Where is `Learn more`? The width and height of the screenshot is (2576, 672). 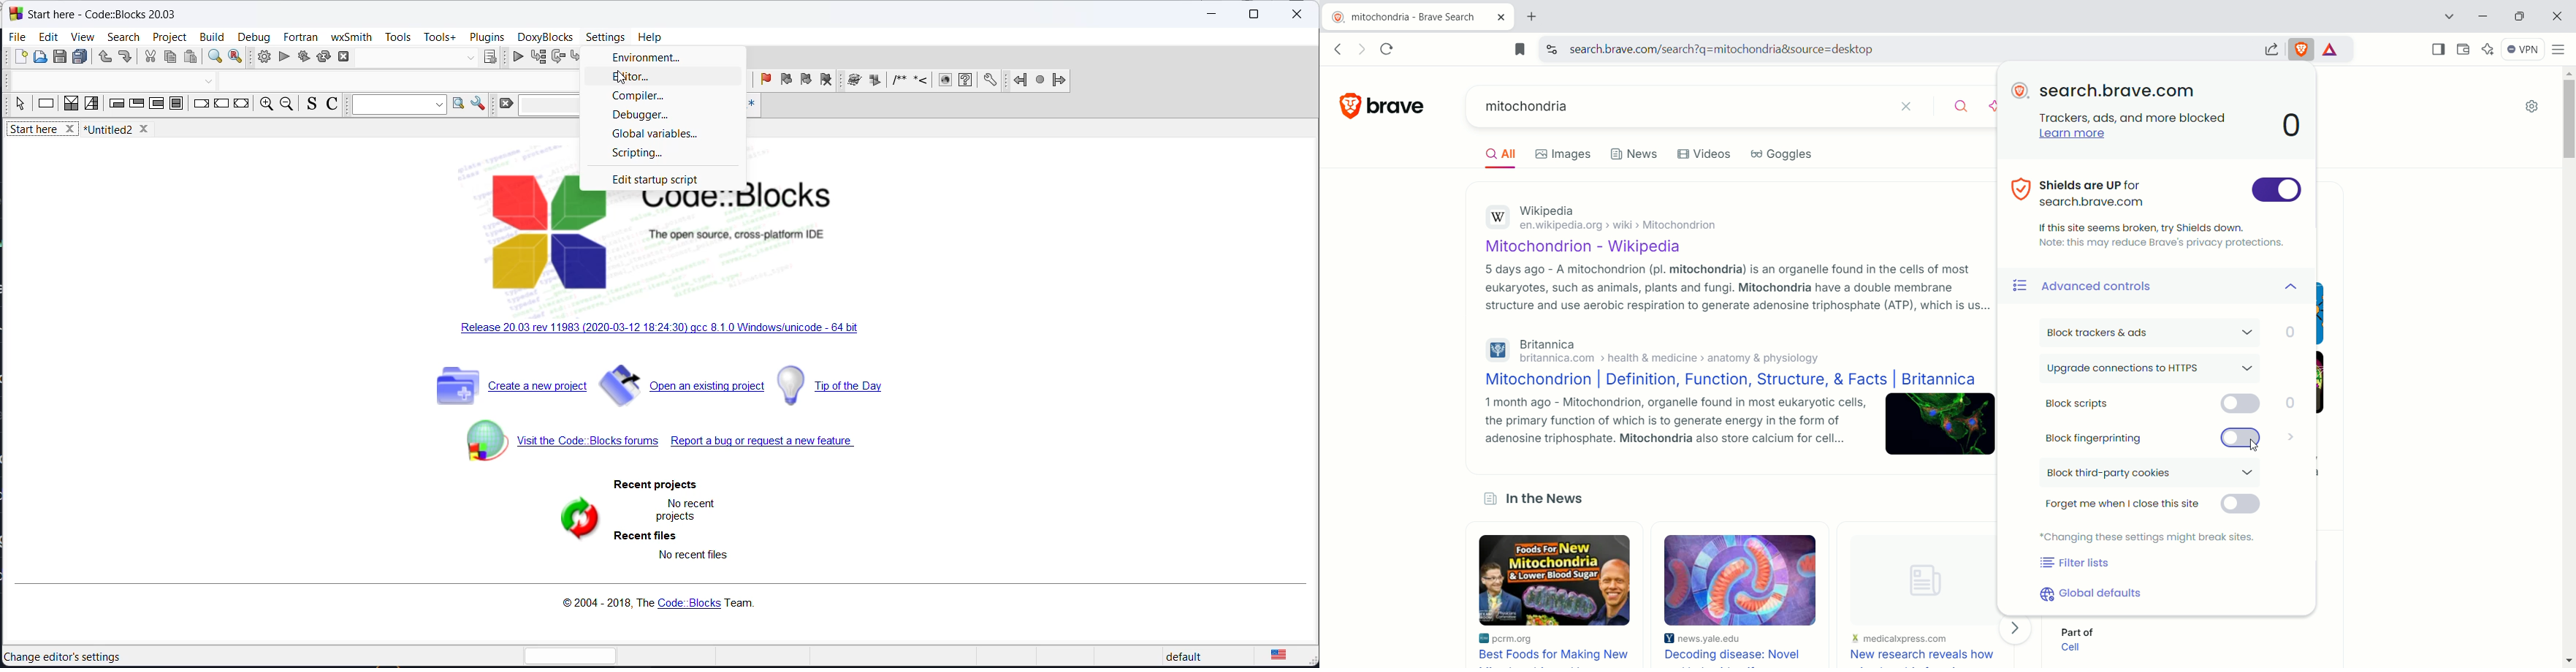 Learn more is located at coordinates (2066, 134).